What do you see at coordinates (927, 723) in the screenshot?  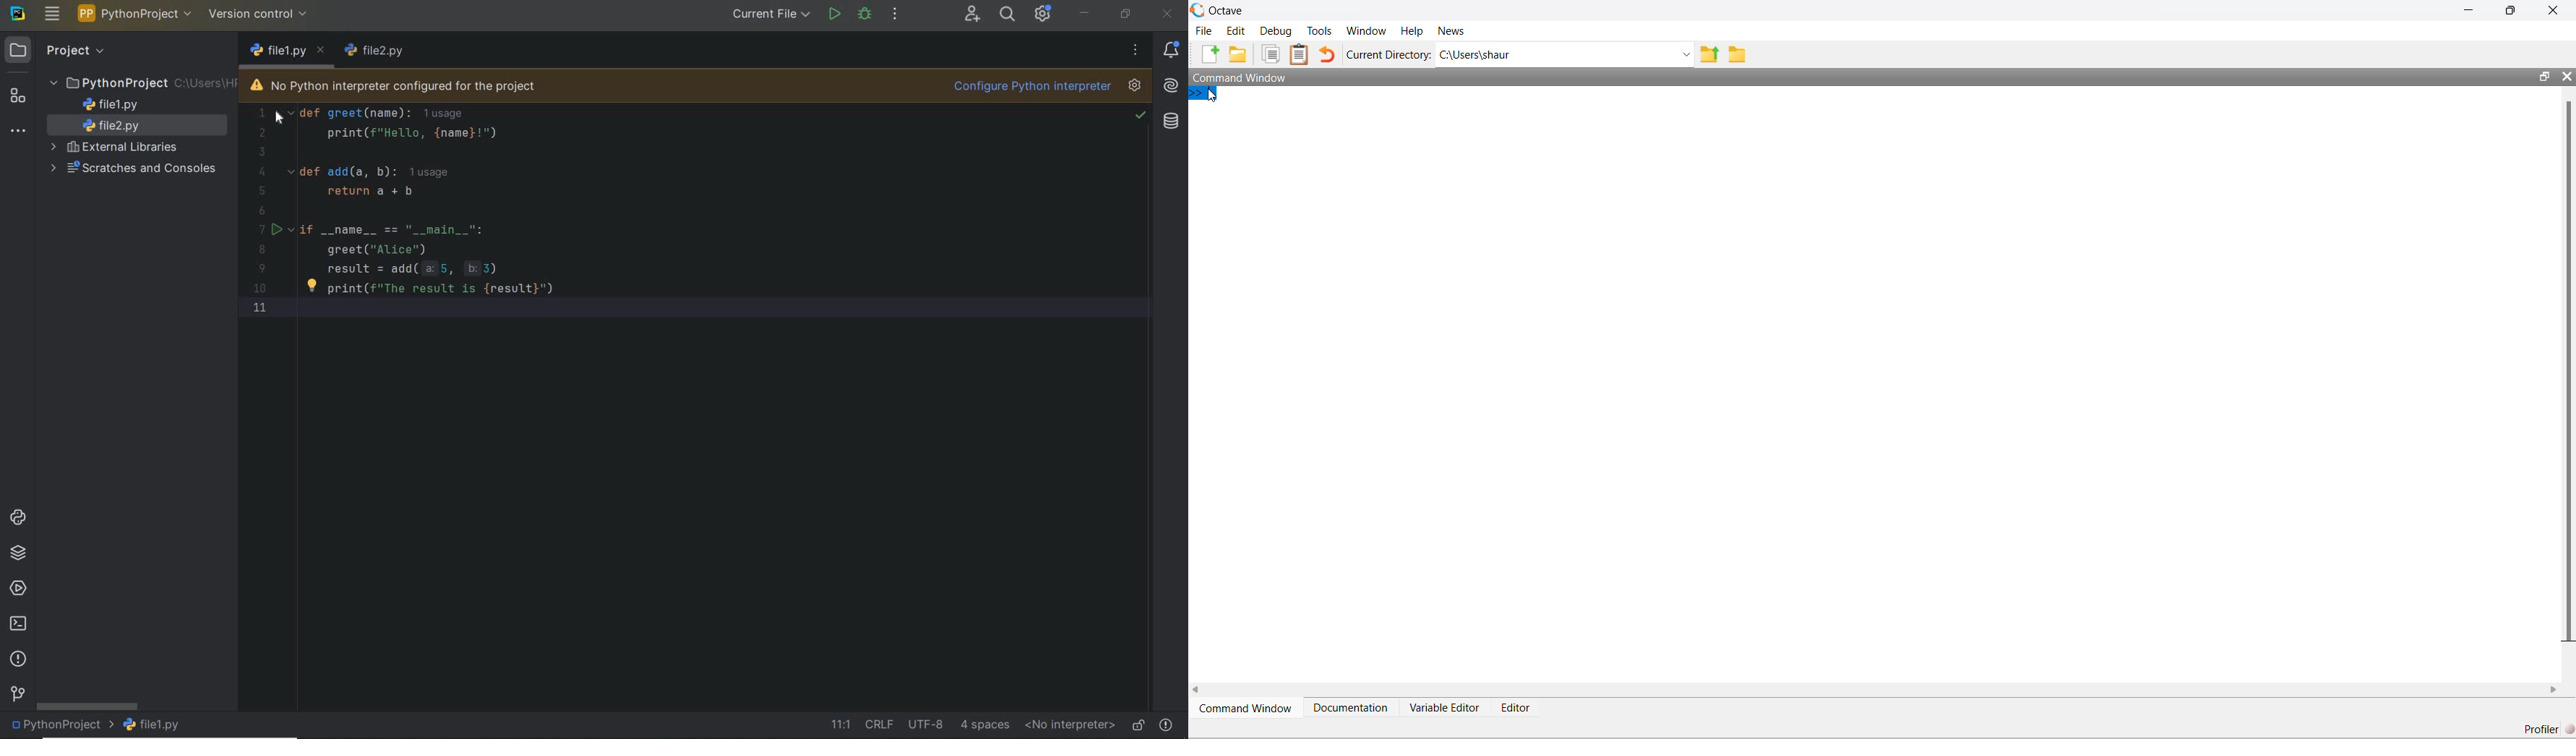 I see `file encoding` at bounding box center [927, 723].